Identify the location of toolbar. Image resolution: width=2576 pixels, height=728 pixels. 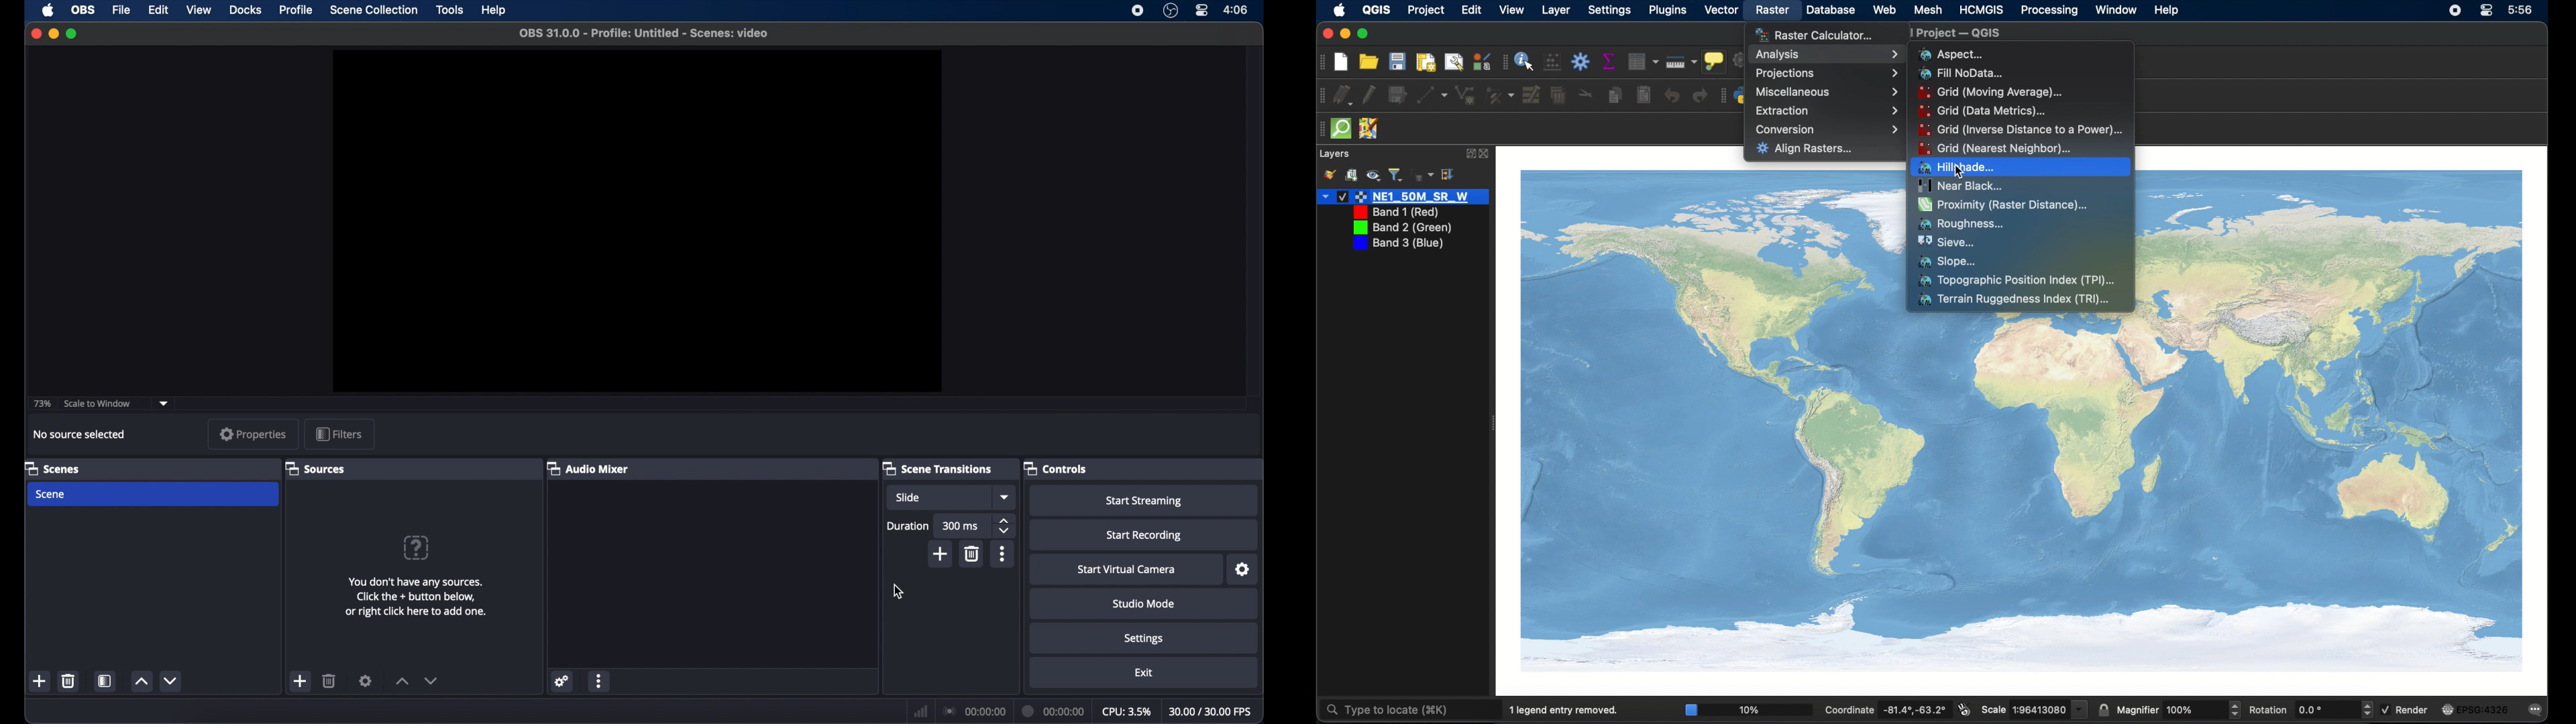
(1581, 62).